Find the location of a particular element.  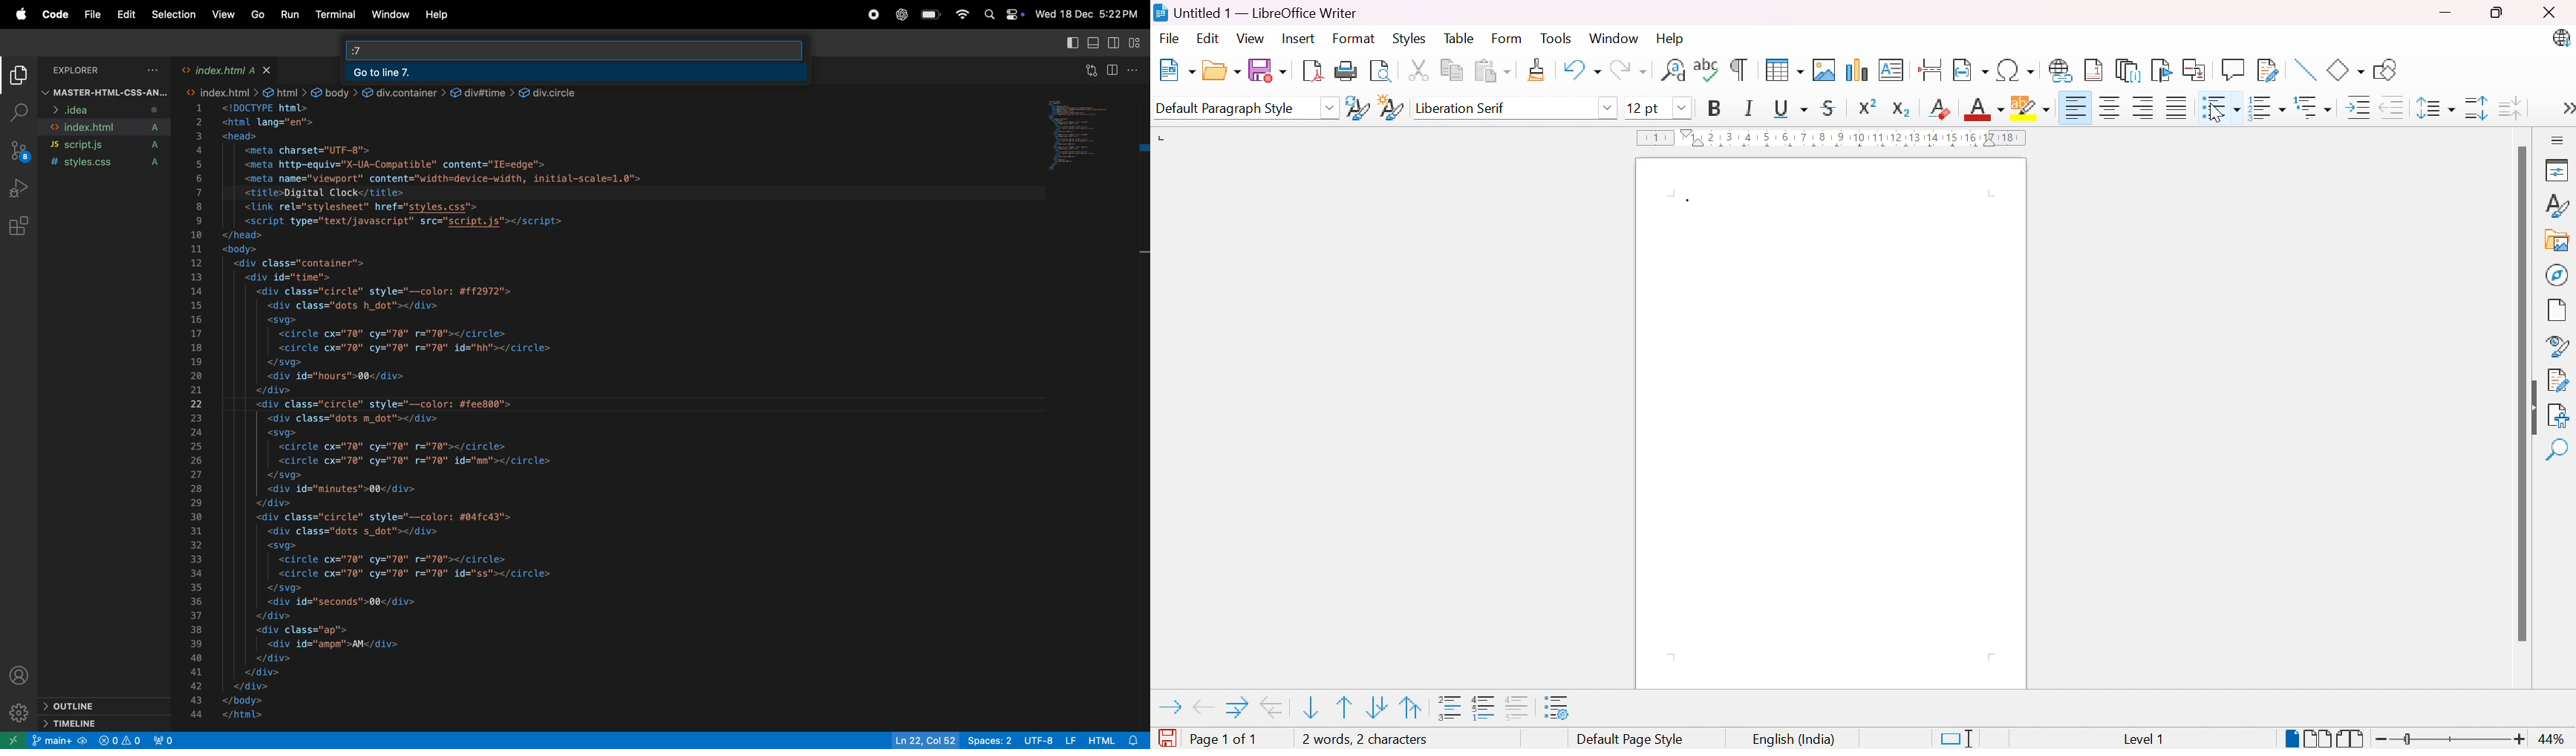

Tools is located at coordinates (1556, 38).